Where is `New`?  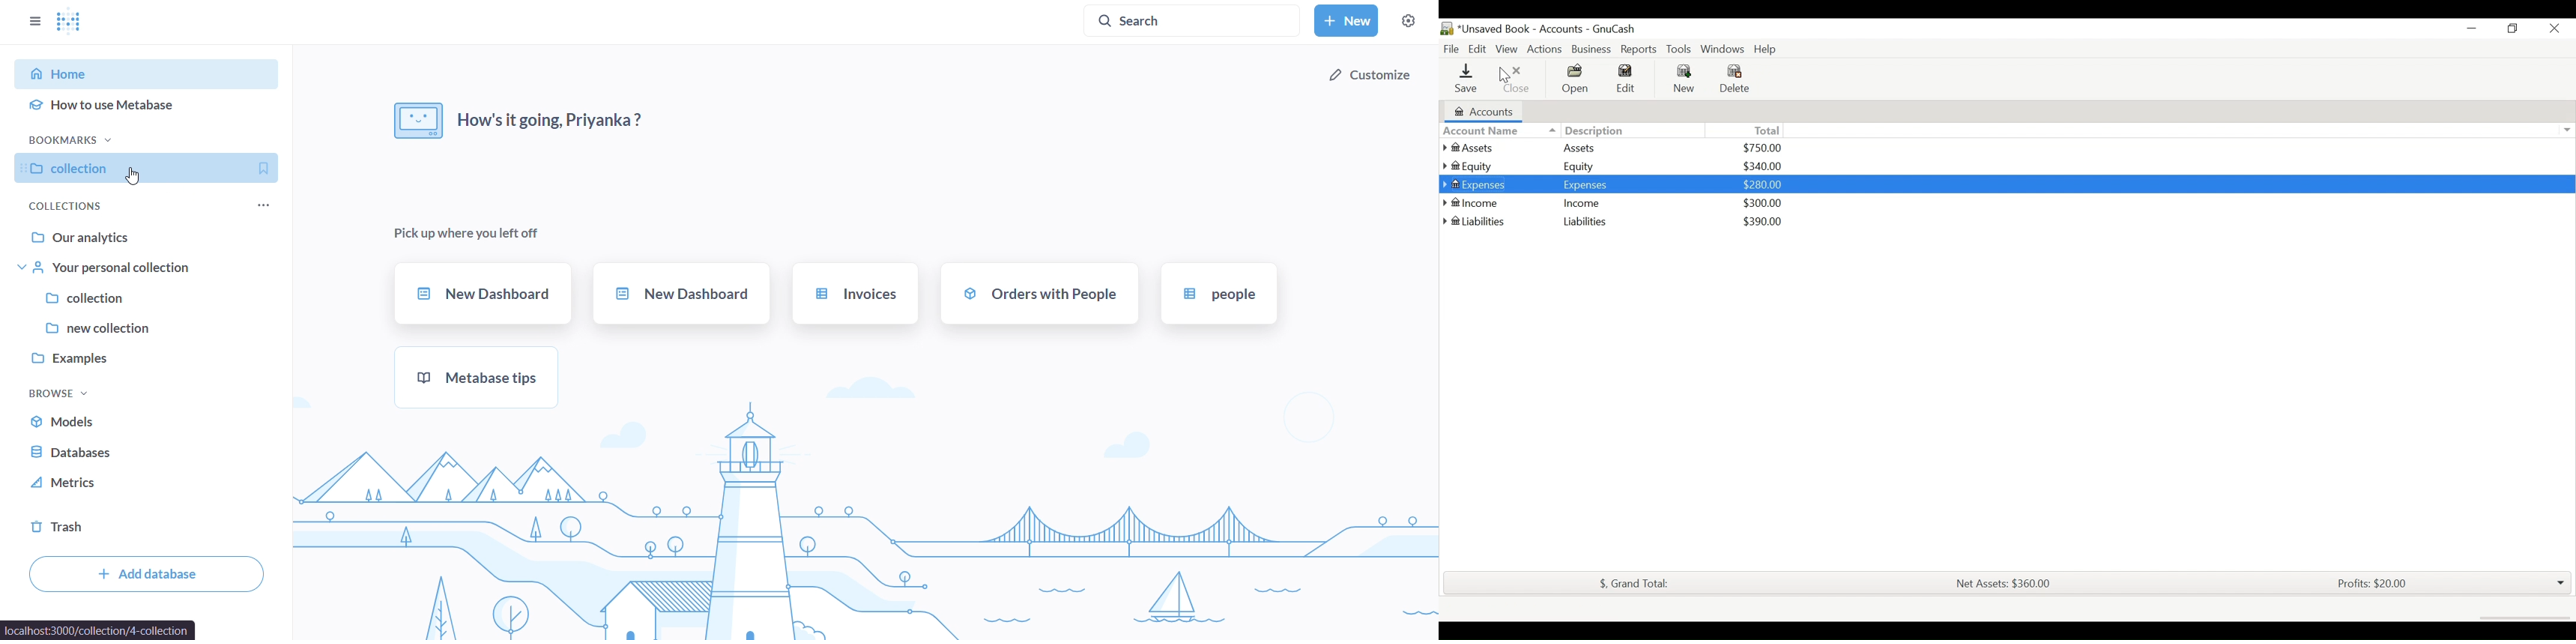 New is located at coordinates (1682, 79).